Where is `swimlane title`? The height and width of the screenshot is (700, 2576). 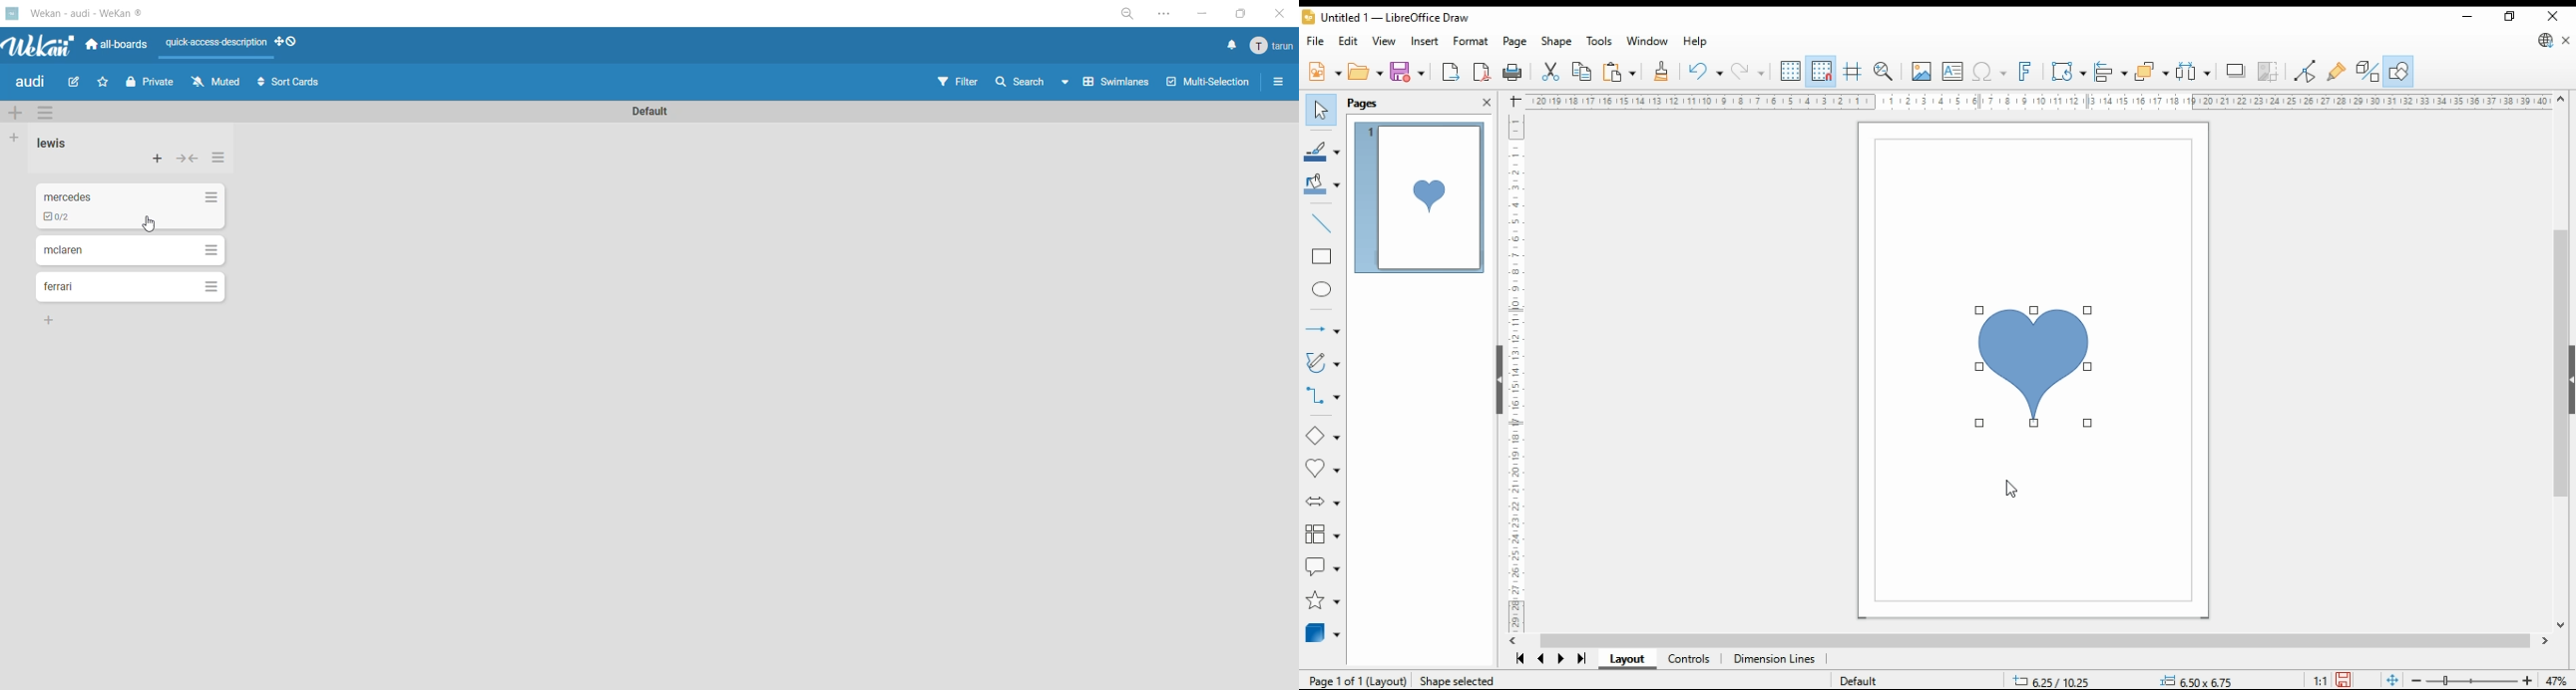
swimlane title is located at coordinates (653, 112).